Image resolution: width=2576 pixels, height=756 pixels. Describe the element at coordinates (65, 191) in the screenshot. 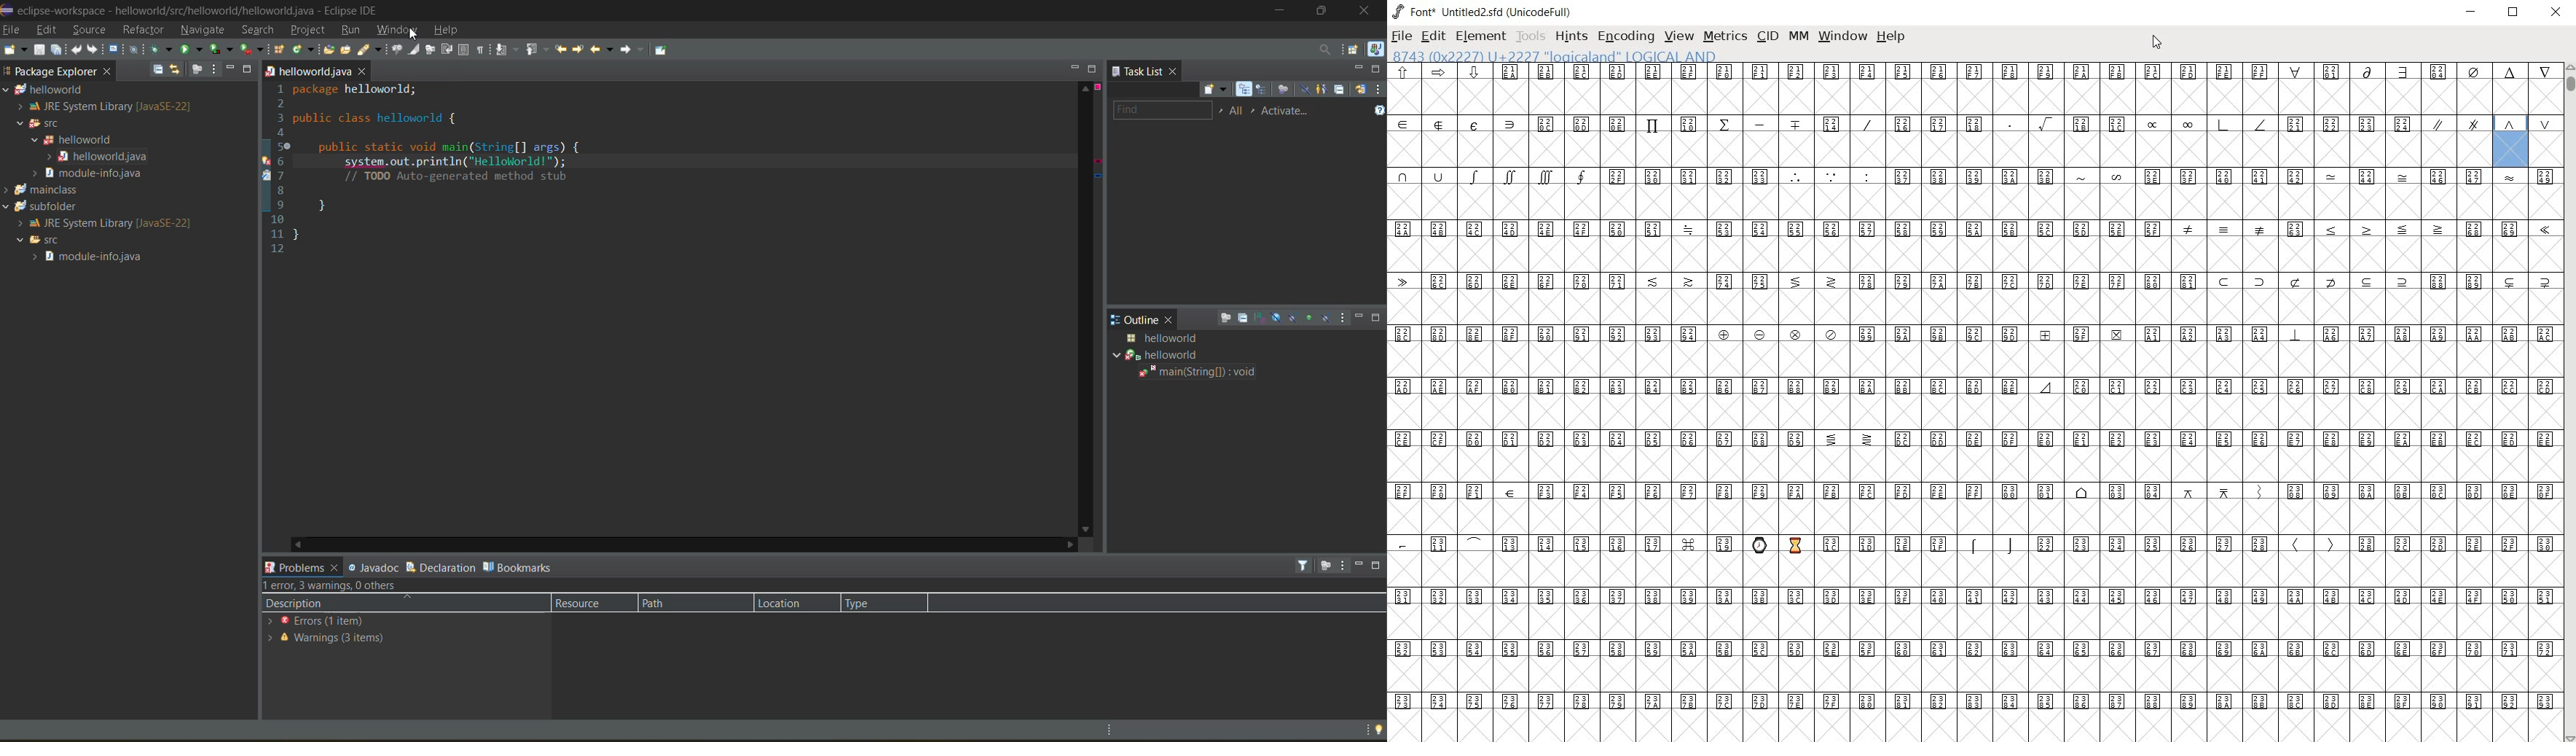

I see `mainclass` at that location.